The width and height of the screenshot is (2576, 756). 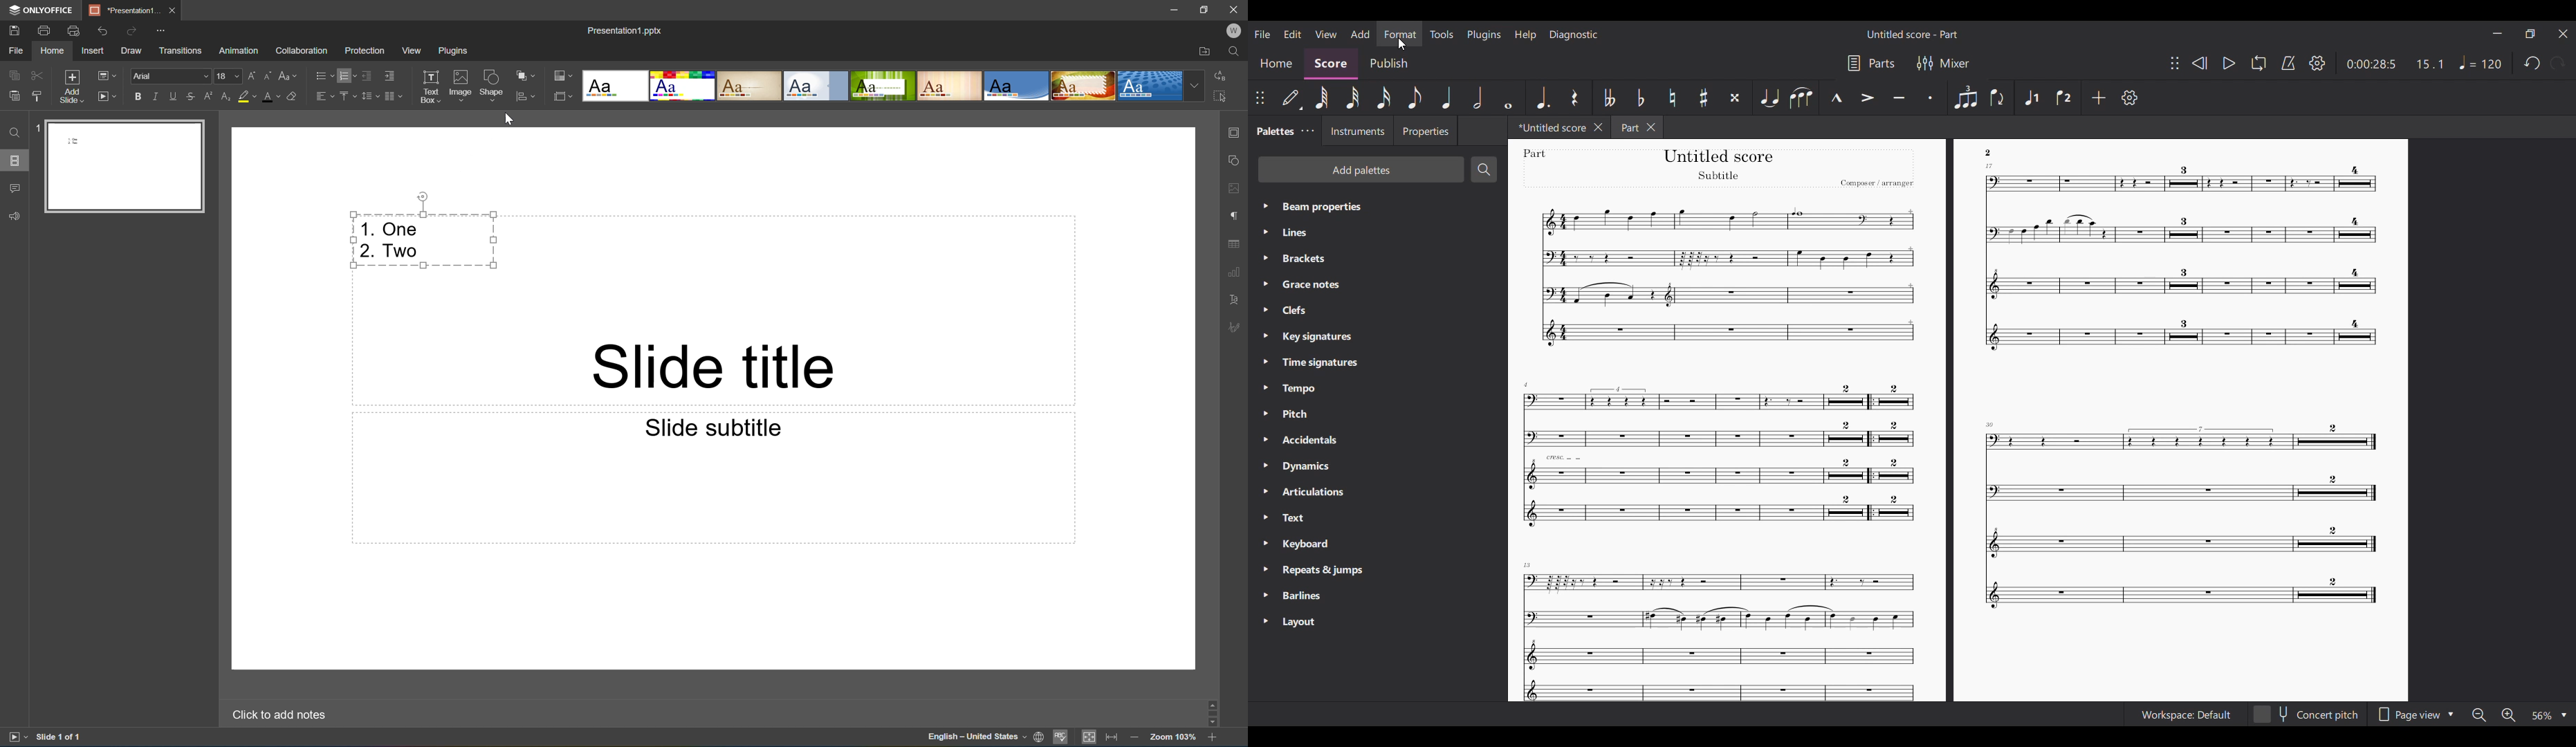 What do you see at coordinates (1235, 244) in the screenshot?
I see `Table settings` at bounding box center [1235, 244].